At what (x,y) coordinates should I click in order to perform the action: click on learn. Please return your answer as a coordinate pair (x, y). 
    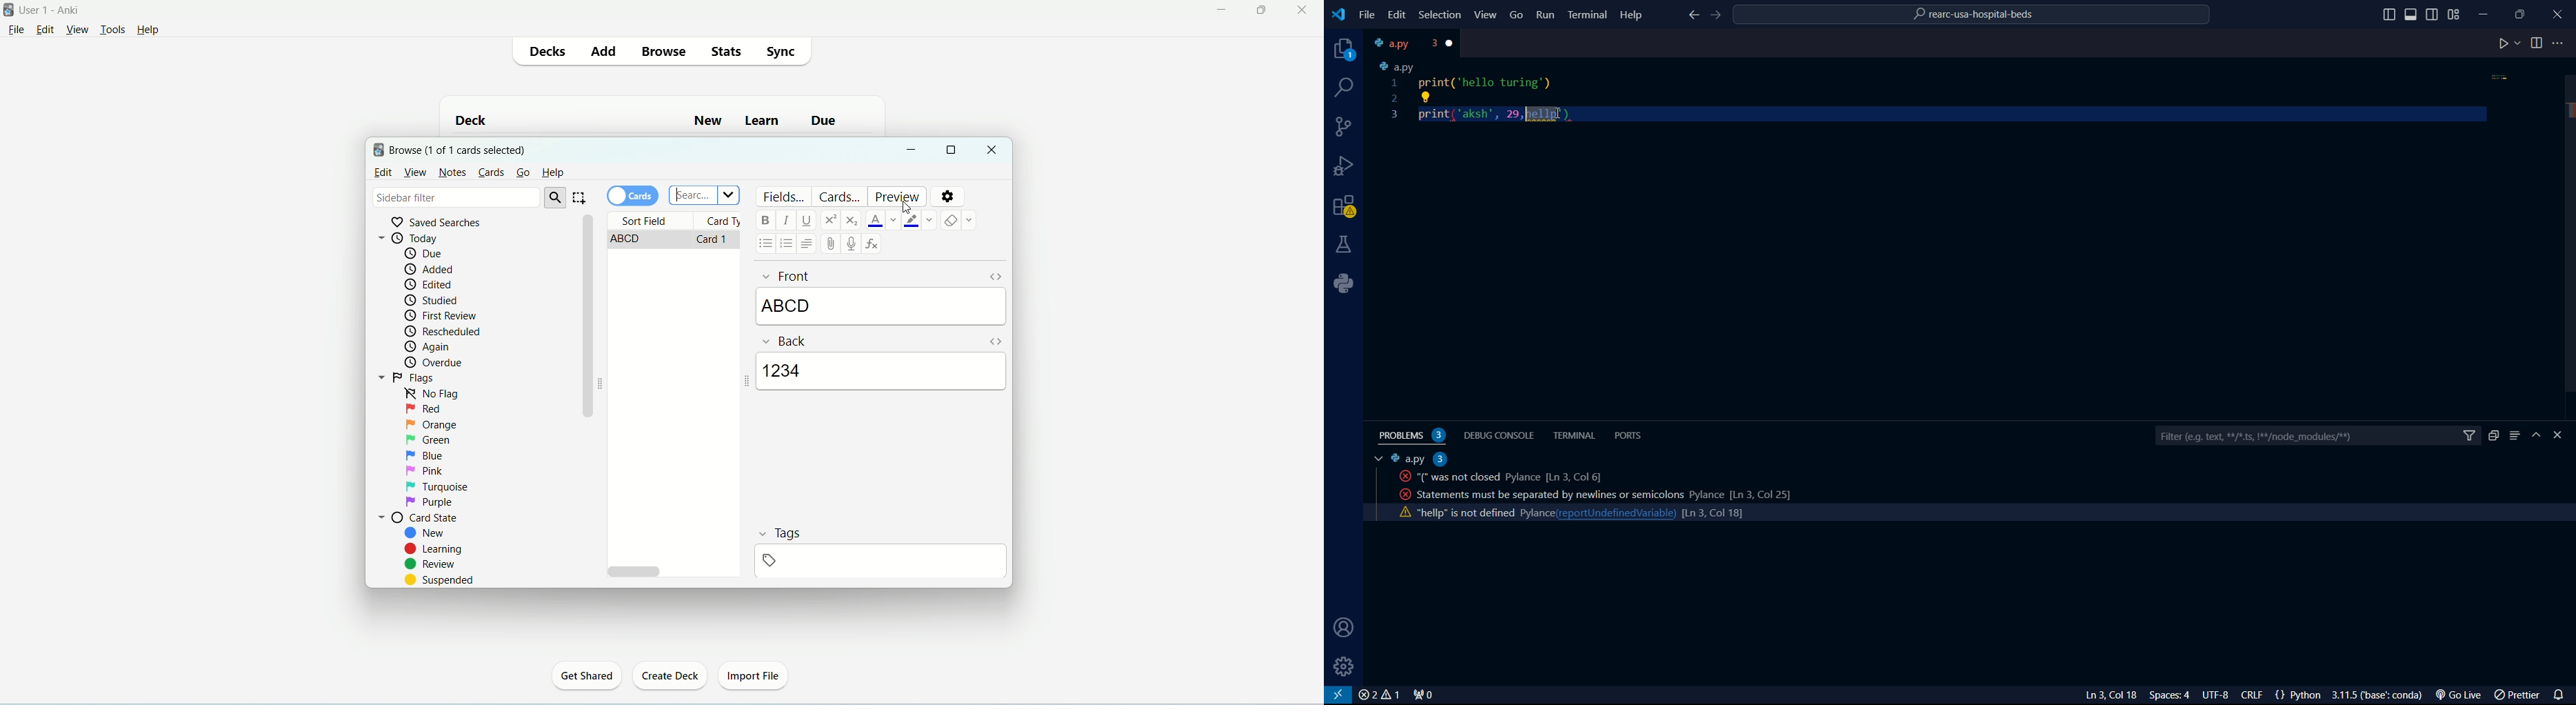
    Looking at the image, I should click on (764, 121).